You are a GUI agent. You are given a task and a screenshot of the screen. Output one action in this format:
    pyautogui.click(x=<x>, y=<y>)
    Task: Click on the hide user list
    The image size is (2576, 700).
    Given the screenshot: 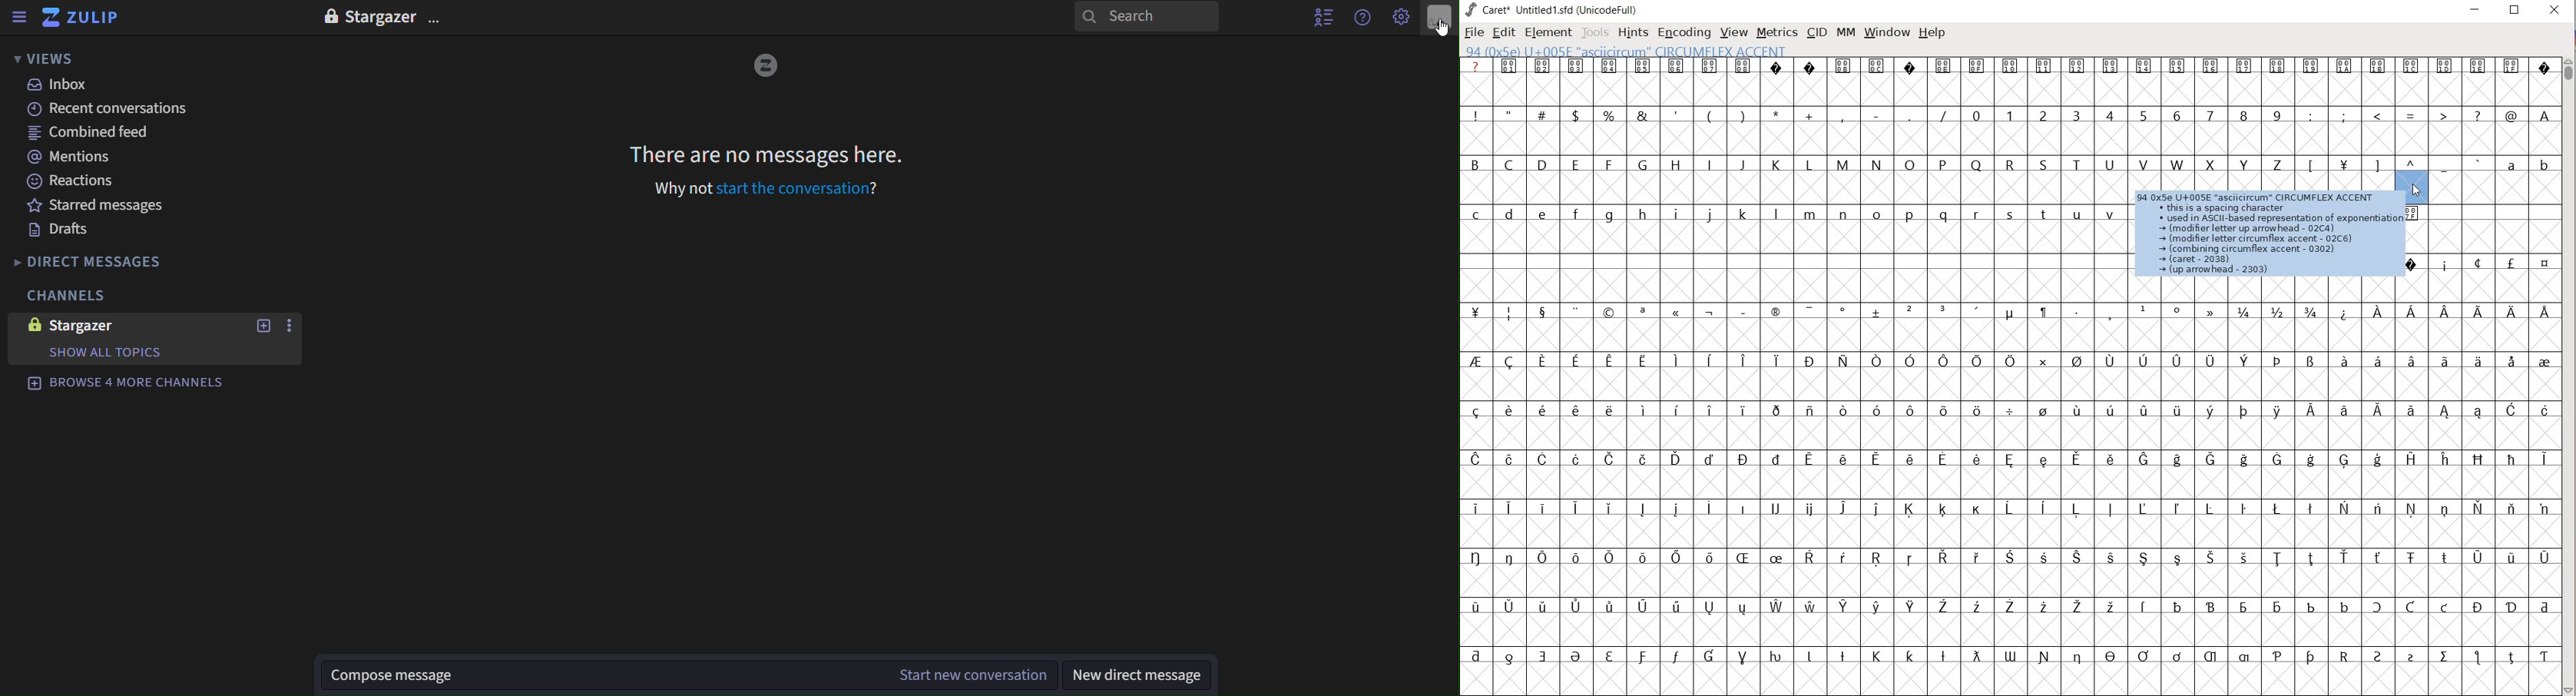 What is the action you would take?
    pyautogui.click(x=1317, y=18)
    